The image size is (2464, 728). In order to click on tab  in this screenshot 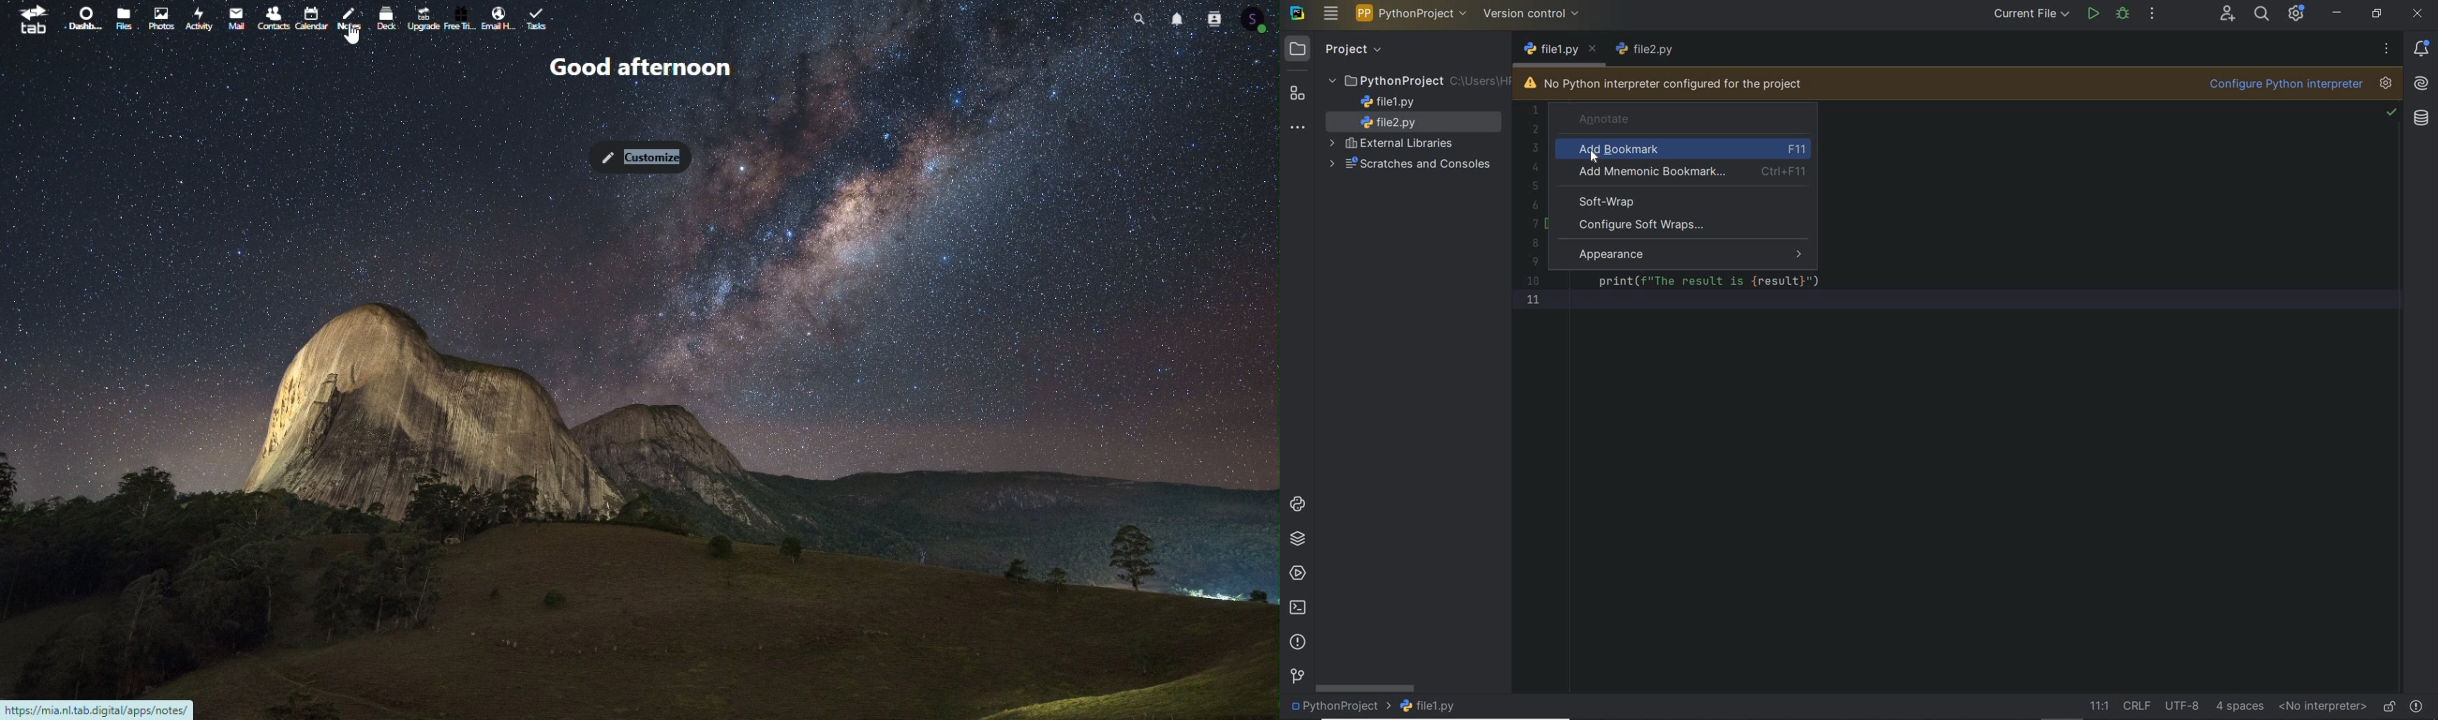, I will do `click(26, 18)`.